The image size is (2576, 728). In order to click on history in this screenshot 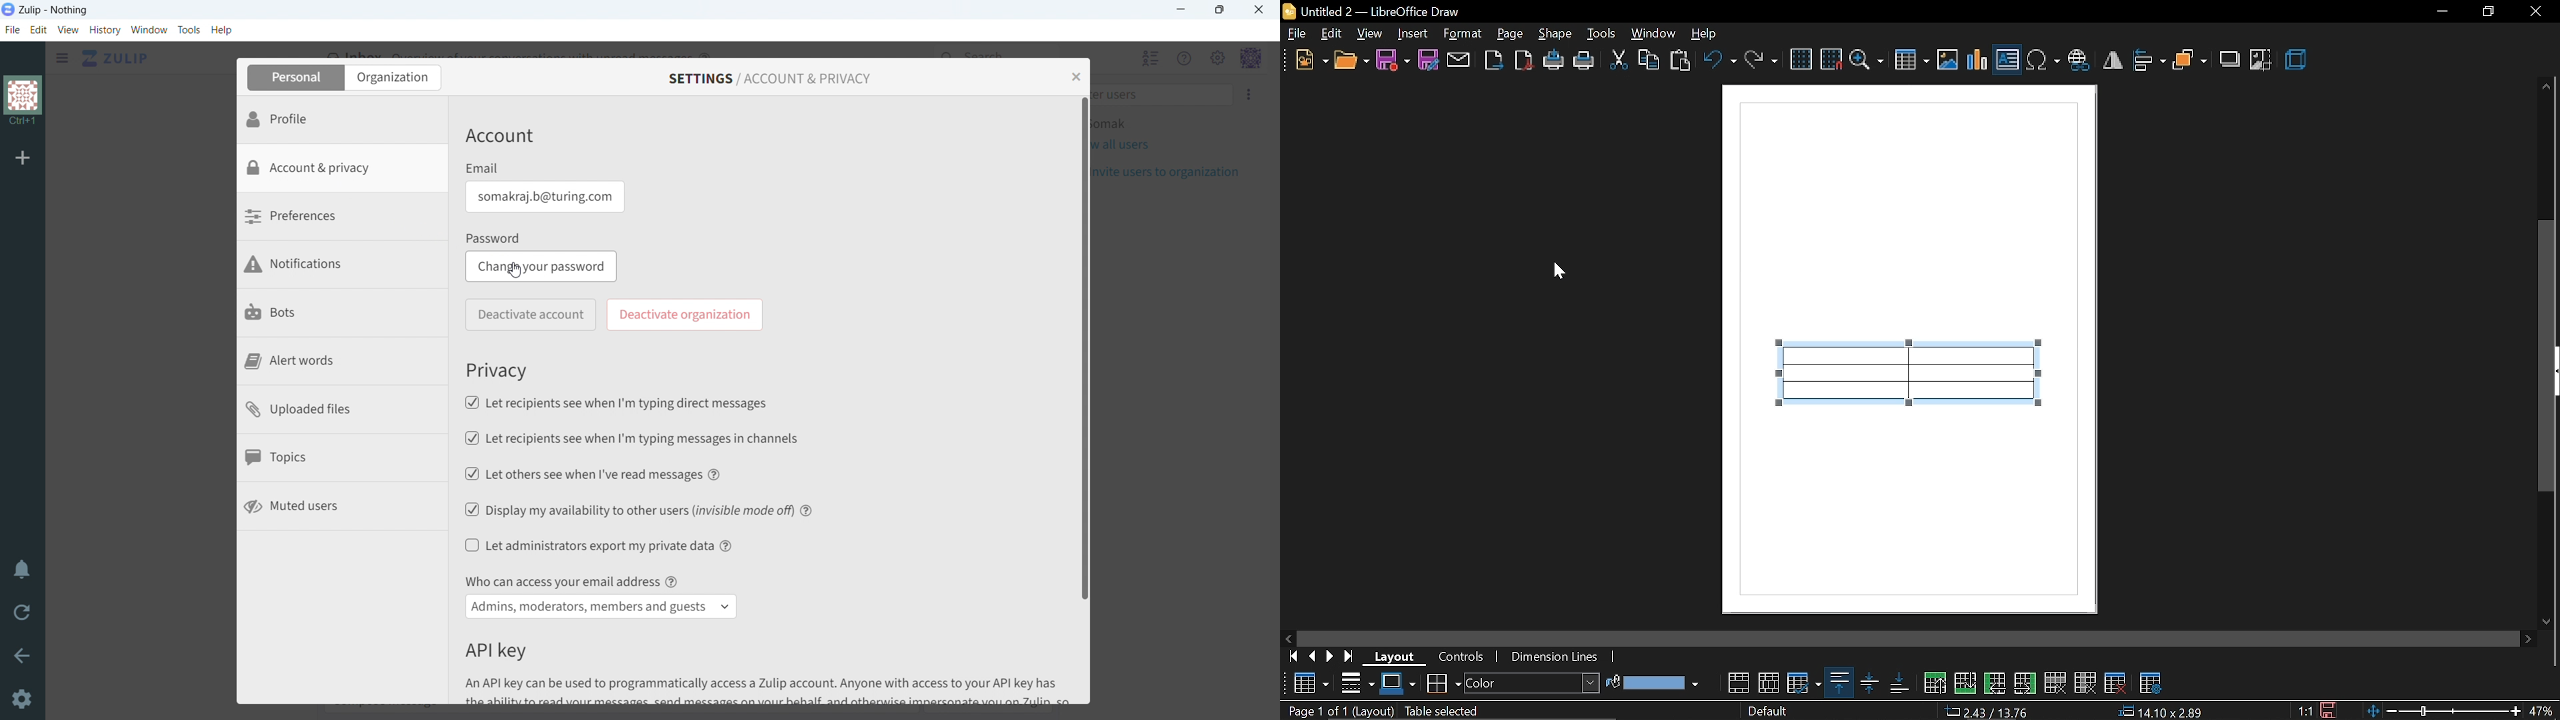, I will do `click(105, 30)`.